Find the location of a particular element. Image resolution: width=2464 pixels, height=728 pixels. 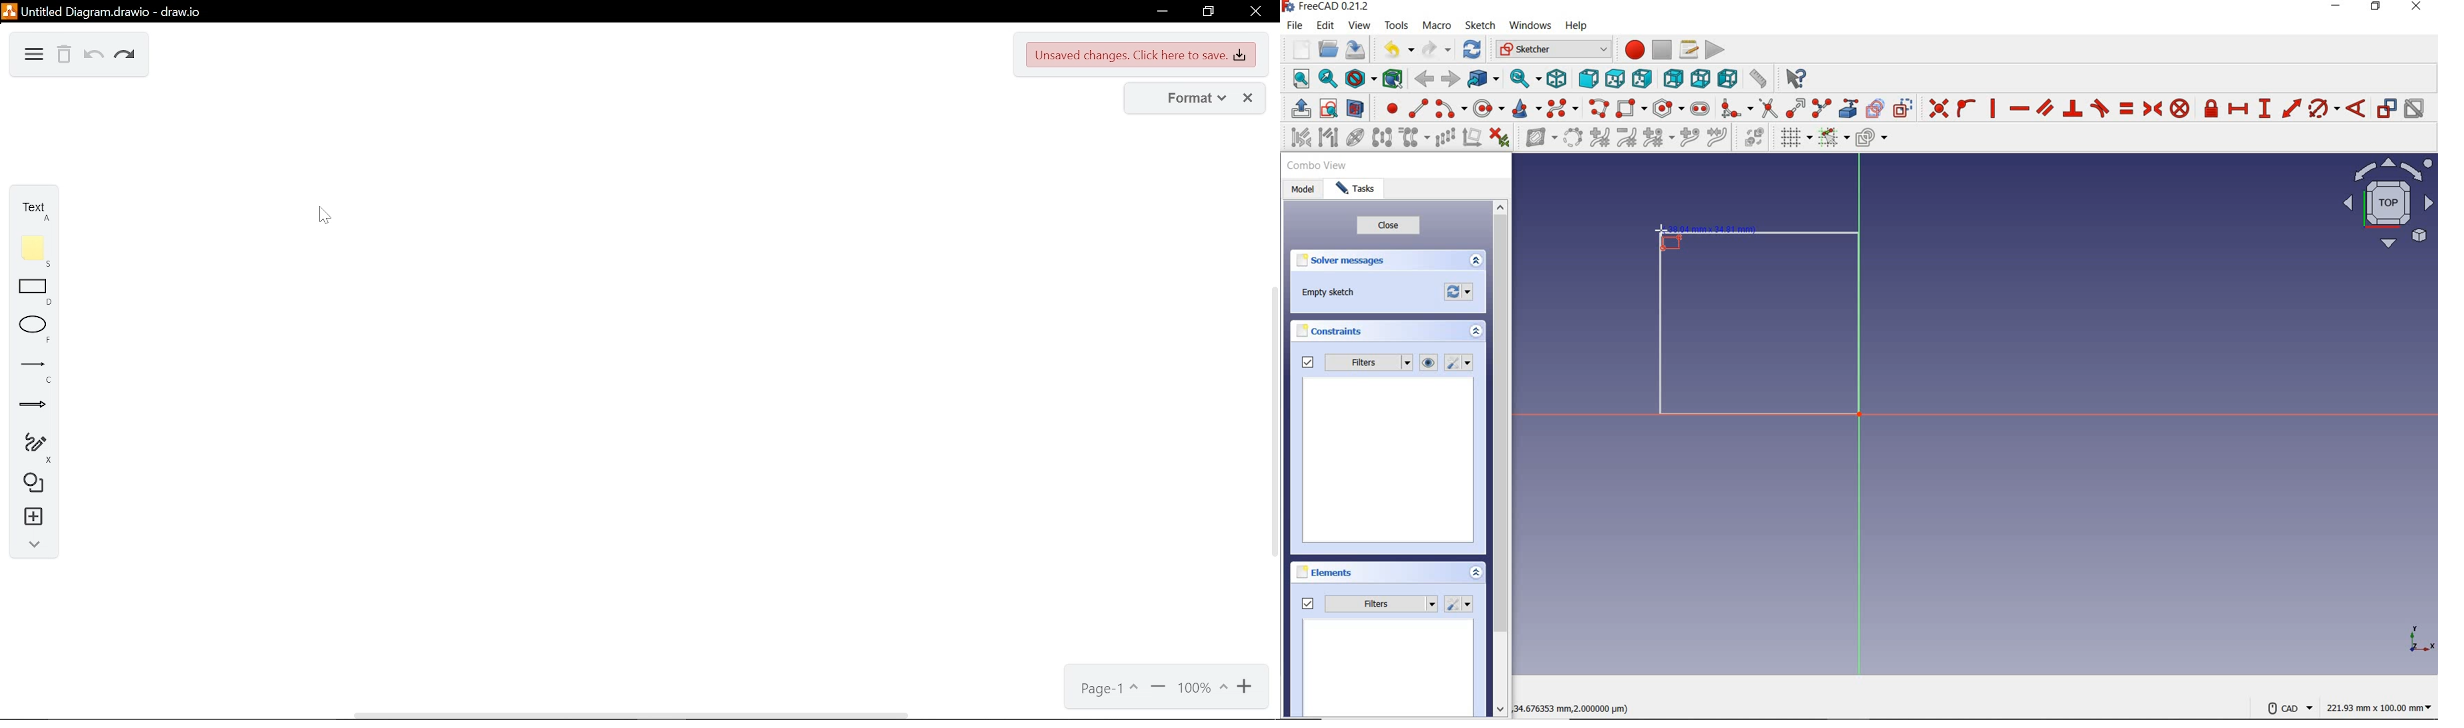

remove axes alignment is located at coordinates (1472, 139).